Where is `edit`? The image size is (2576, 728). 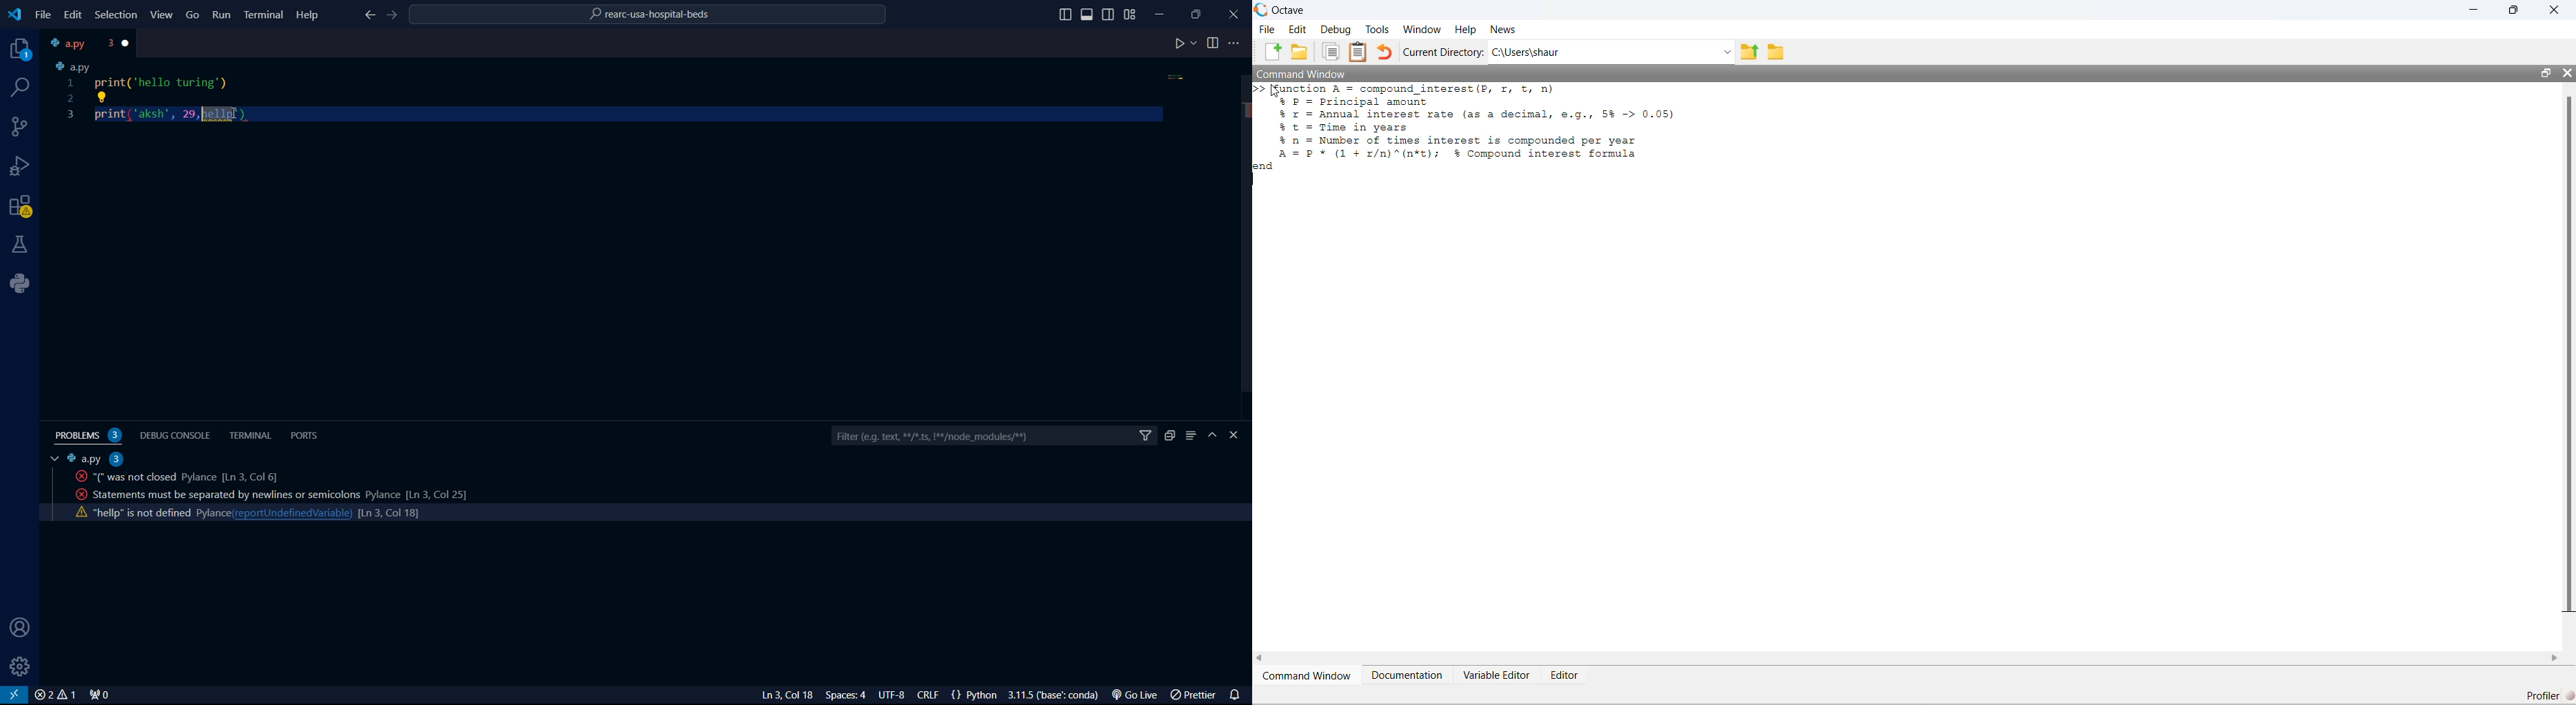
edit is located at coordinates (72, 14).